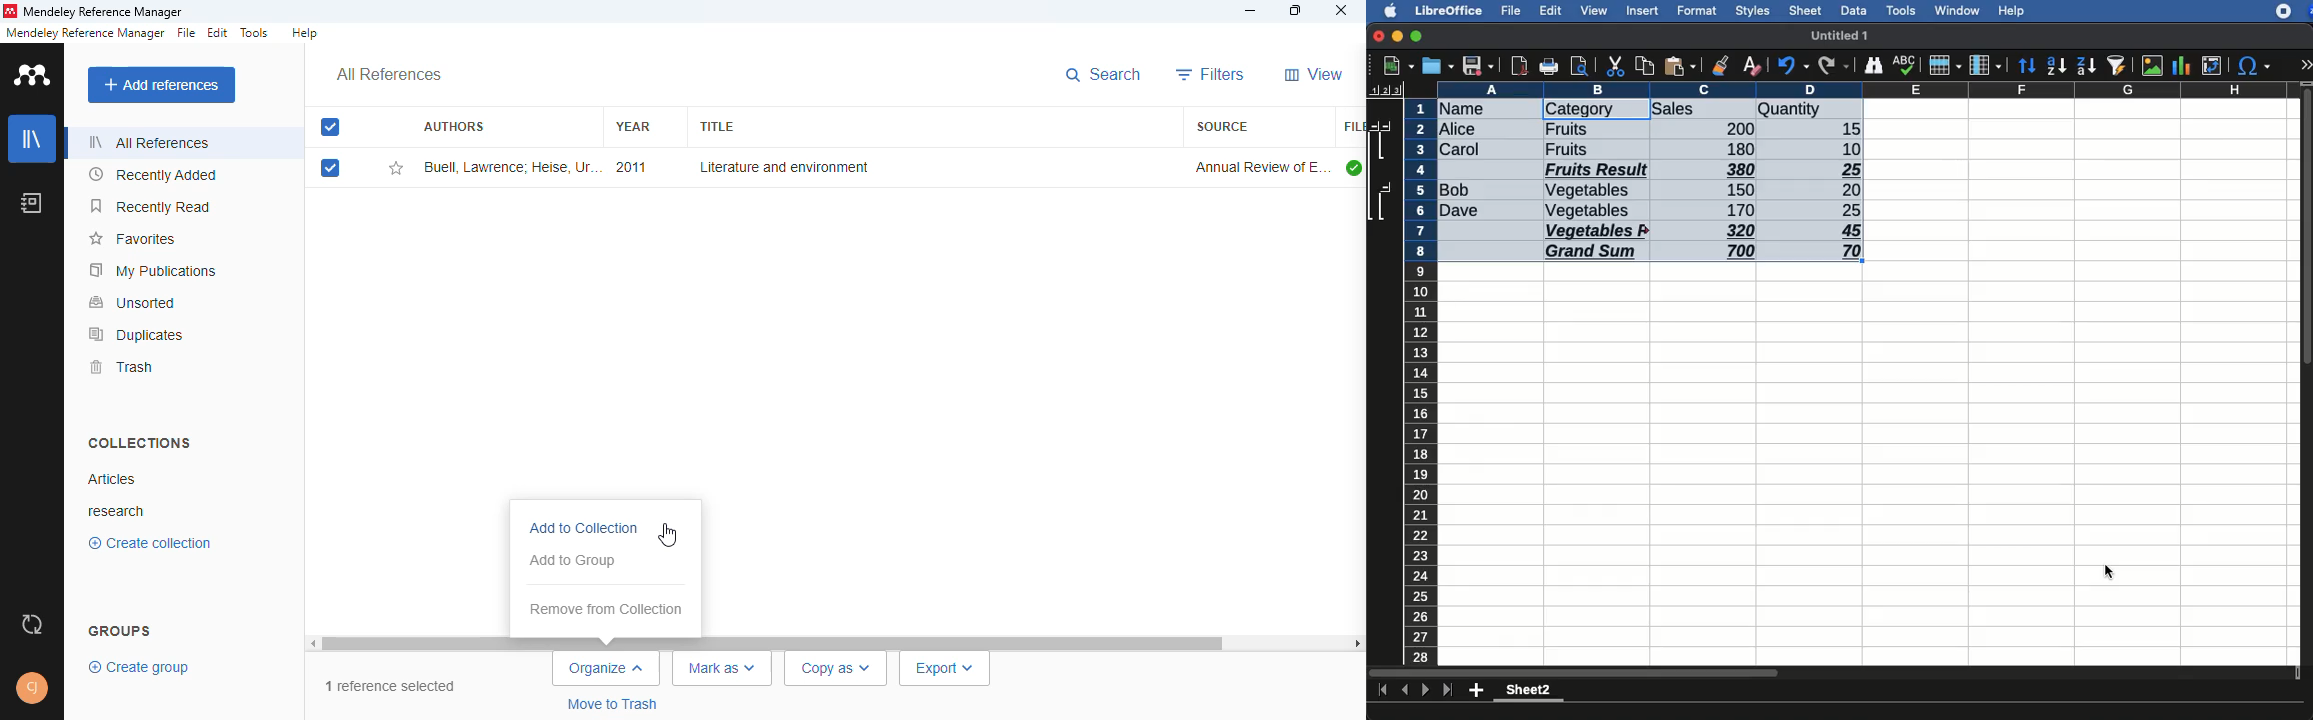  I want to click on chart, so click(2182, 66).